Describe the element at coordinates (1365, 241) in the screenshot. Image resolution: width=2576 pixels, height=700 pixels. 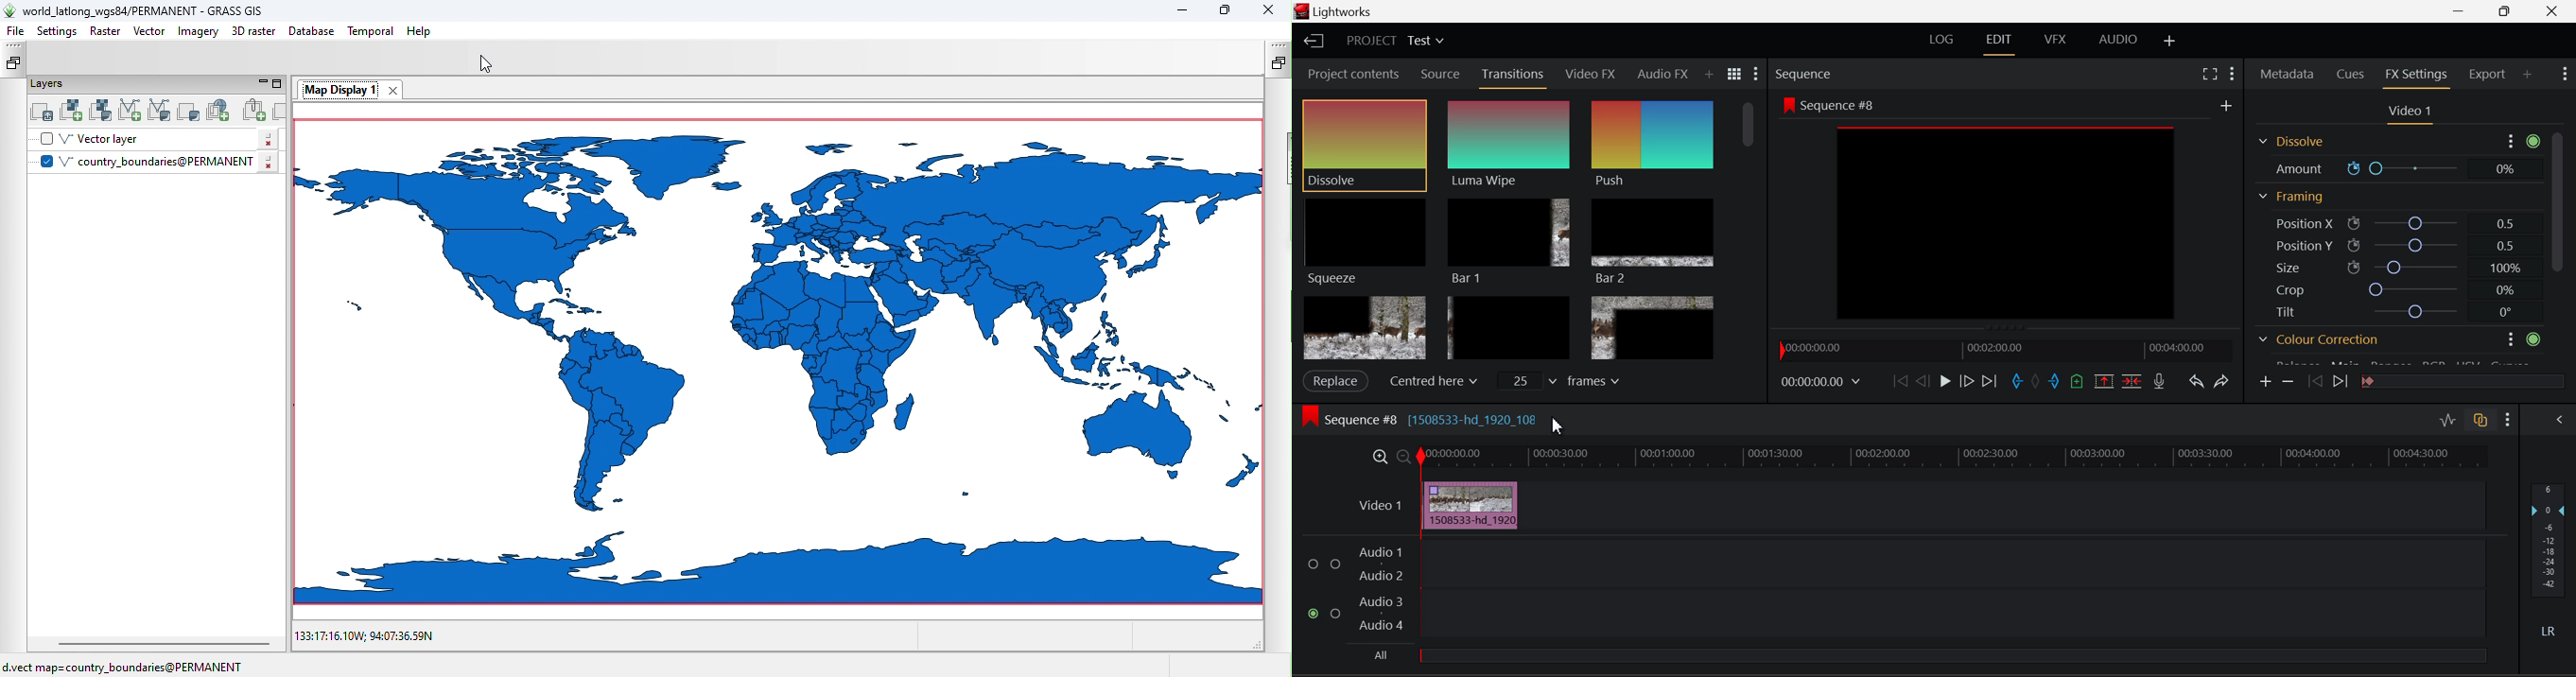
I see `Squeeze` at that location.